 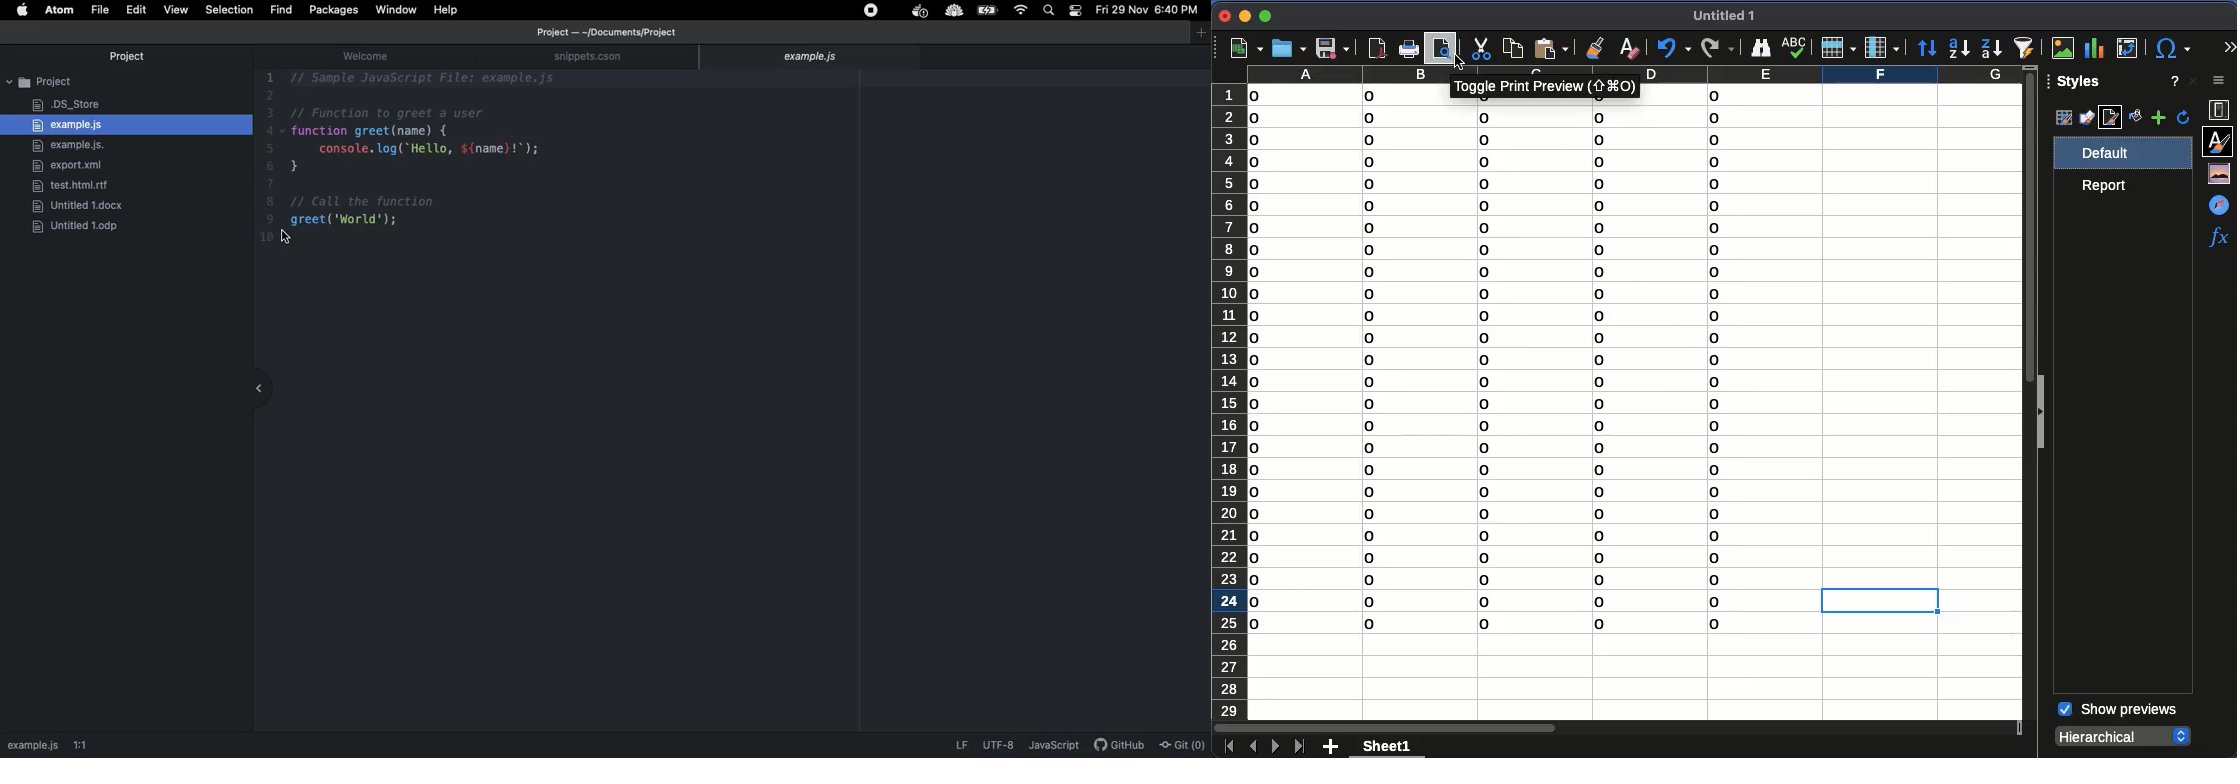 I want to click on add style, so click(x=2159, y=119).